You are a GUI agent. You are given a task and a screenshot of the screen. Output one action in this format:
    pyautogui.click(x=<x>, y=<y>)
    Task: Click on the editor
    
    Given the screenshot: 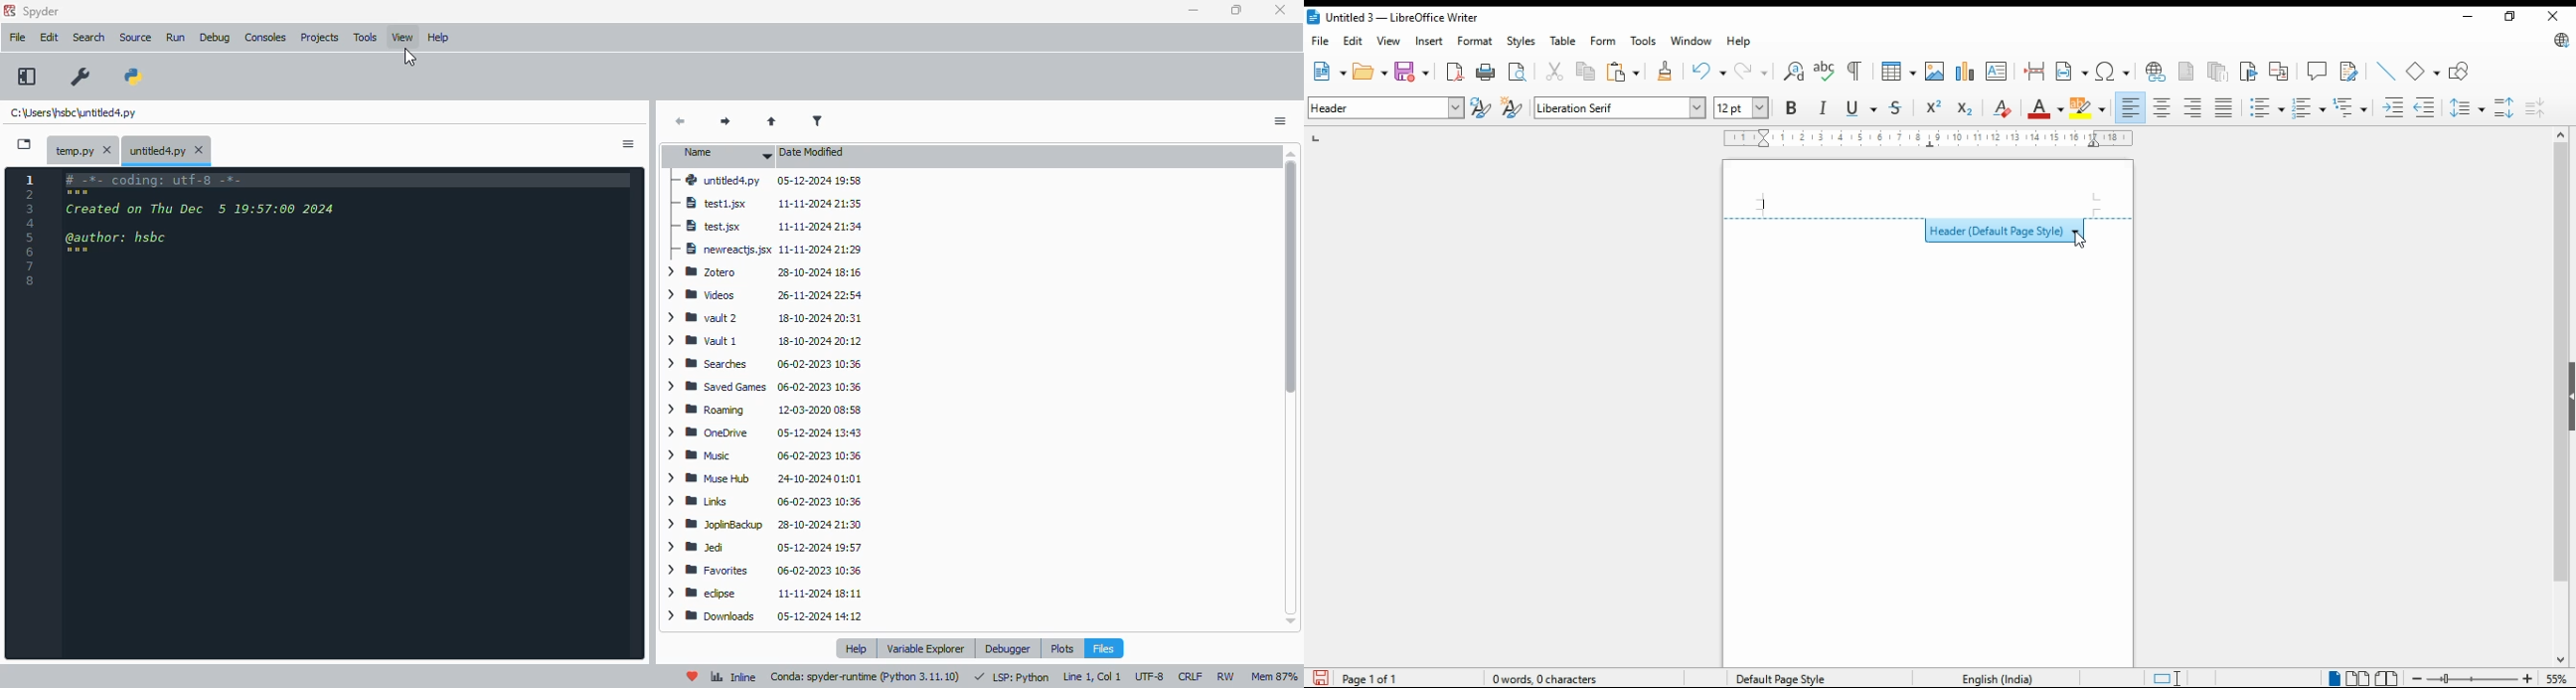 What is the action you would take?
    pyautogui.click(x=348, y=412)
    